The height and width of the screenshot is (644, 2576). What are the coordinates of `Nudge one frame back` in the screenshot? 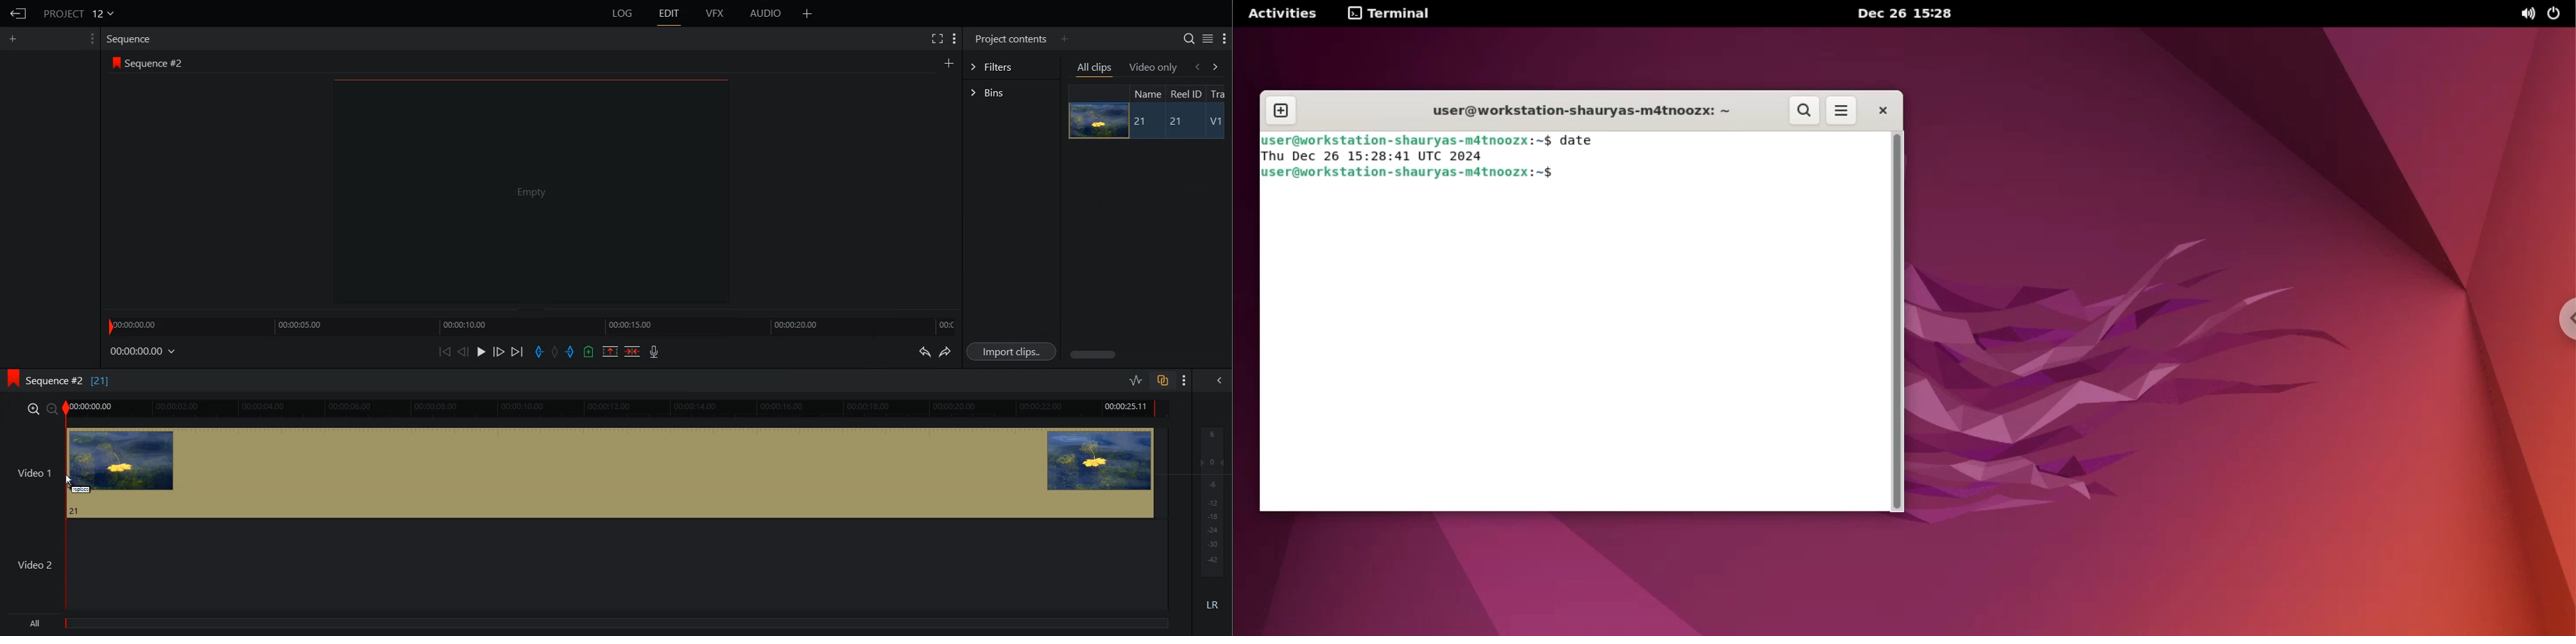 It's located at (464, 351).